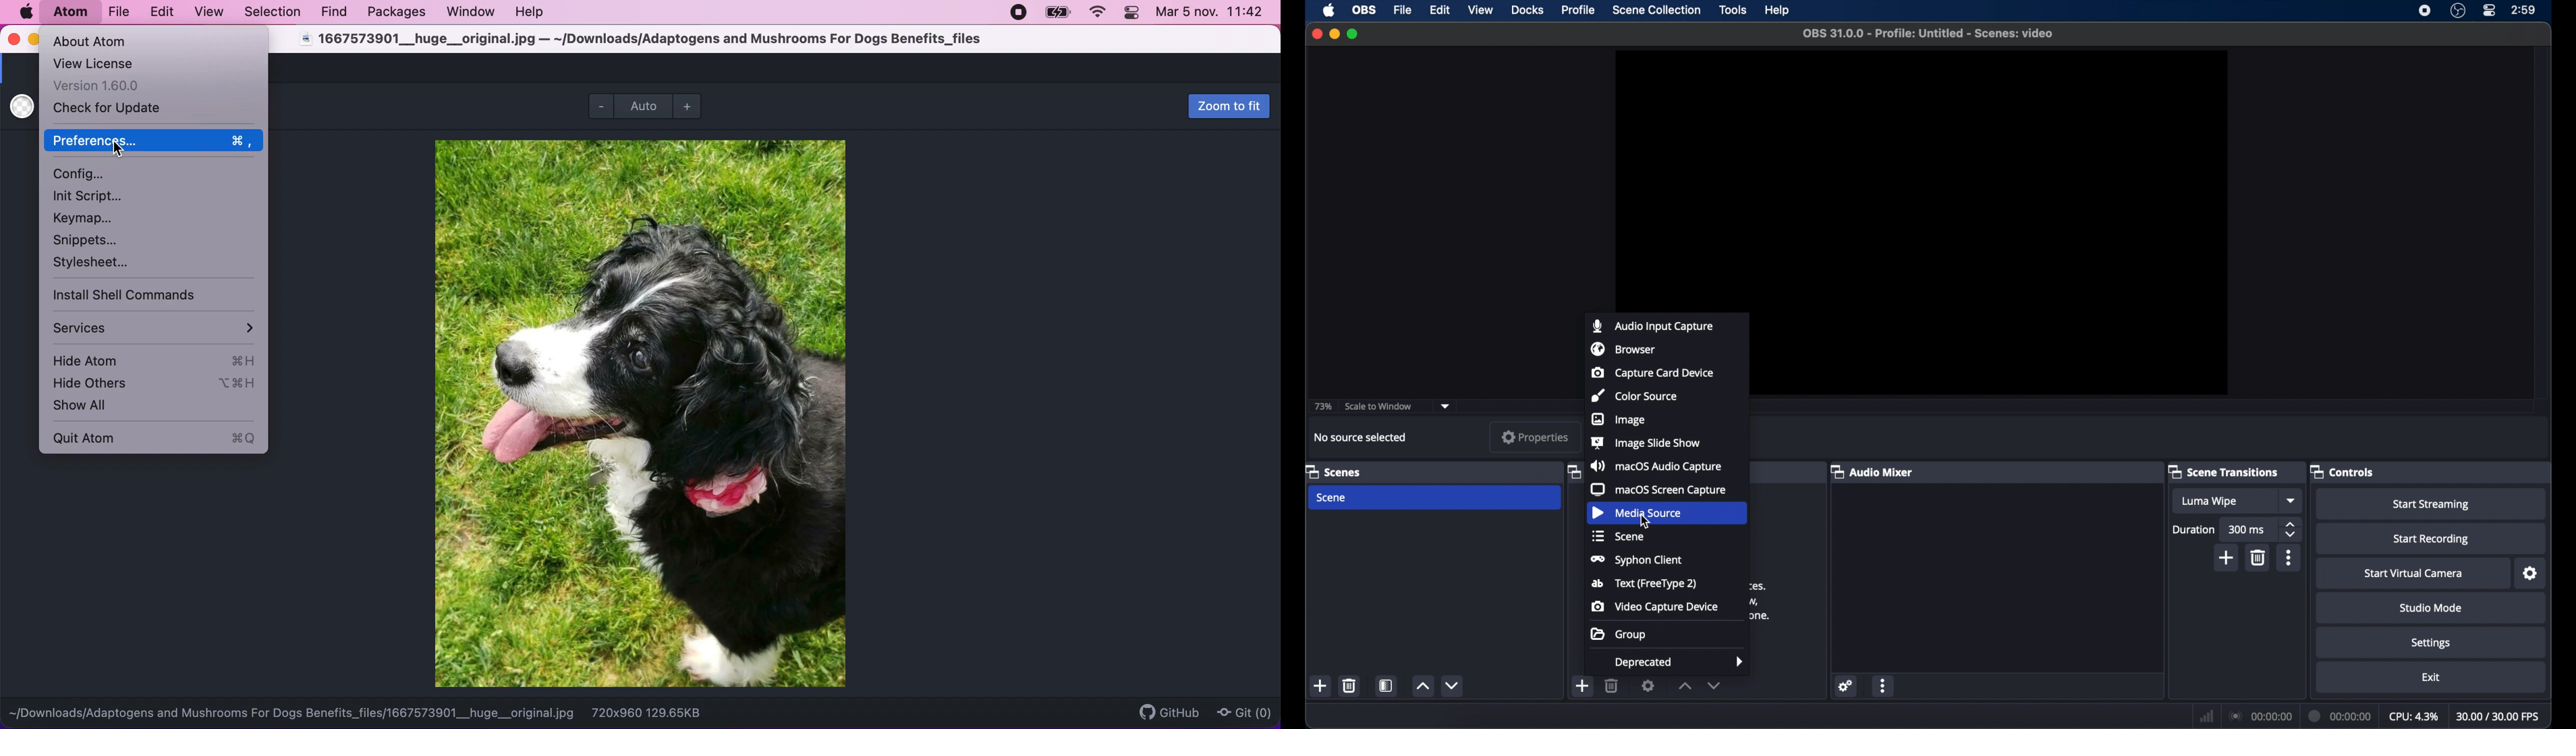 The height and width of the screenshot is (756, 2576). I want to click on view, so click(207, 13).